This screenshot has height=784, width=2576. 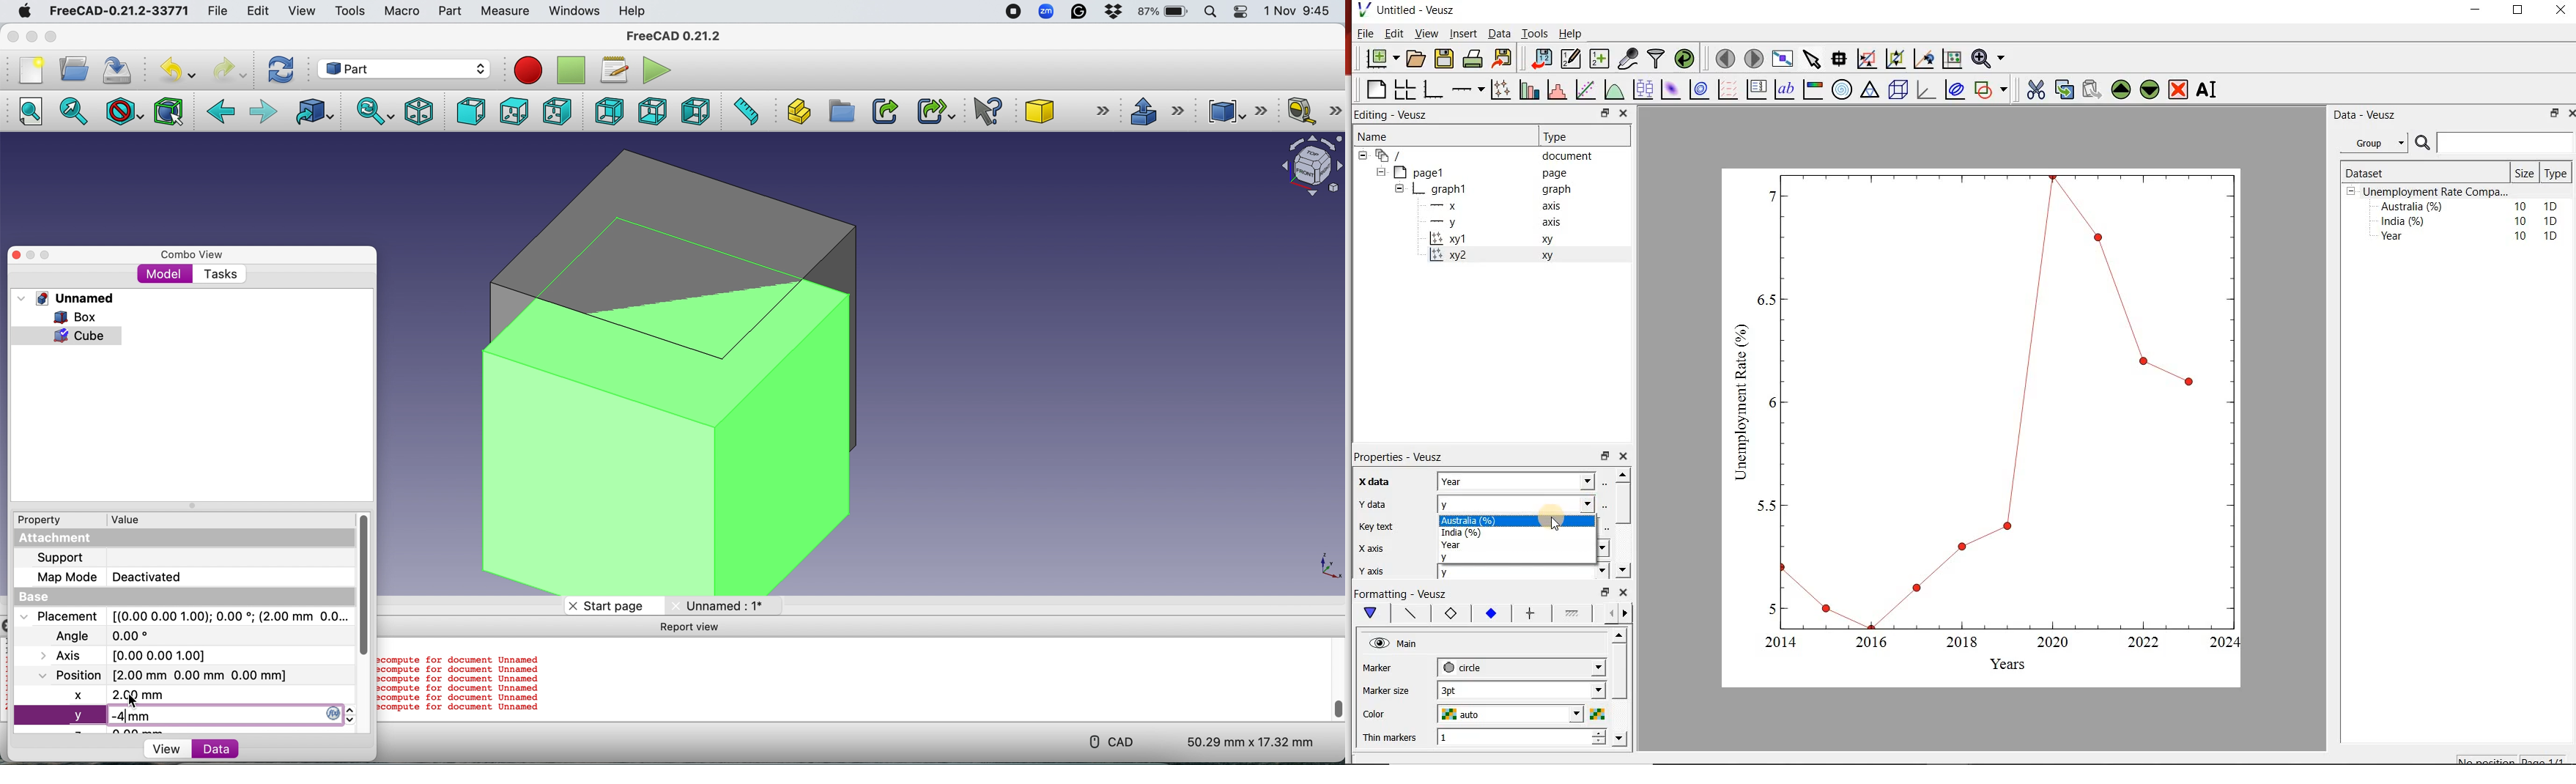 What do you see at coordinates (1500, 89) in the screenshot?
I see `plot points with lines and errorbars` at bounding box center [1500, 89].